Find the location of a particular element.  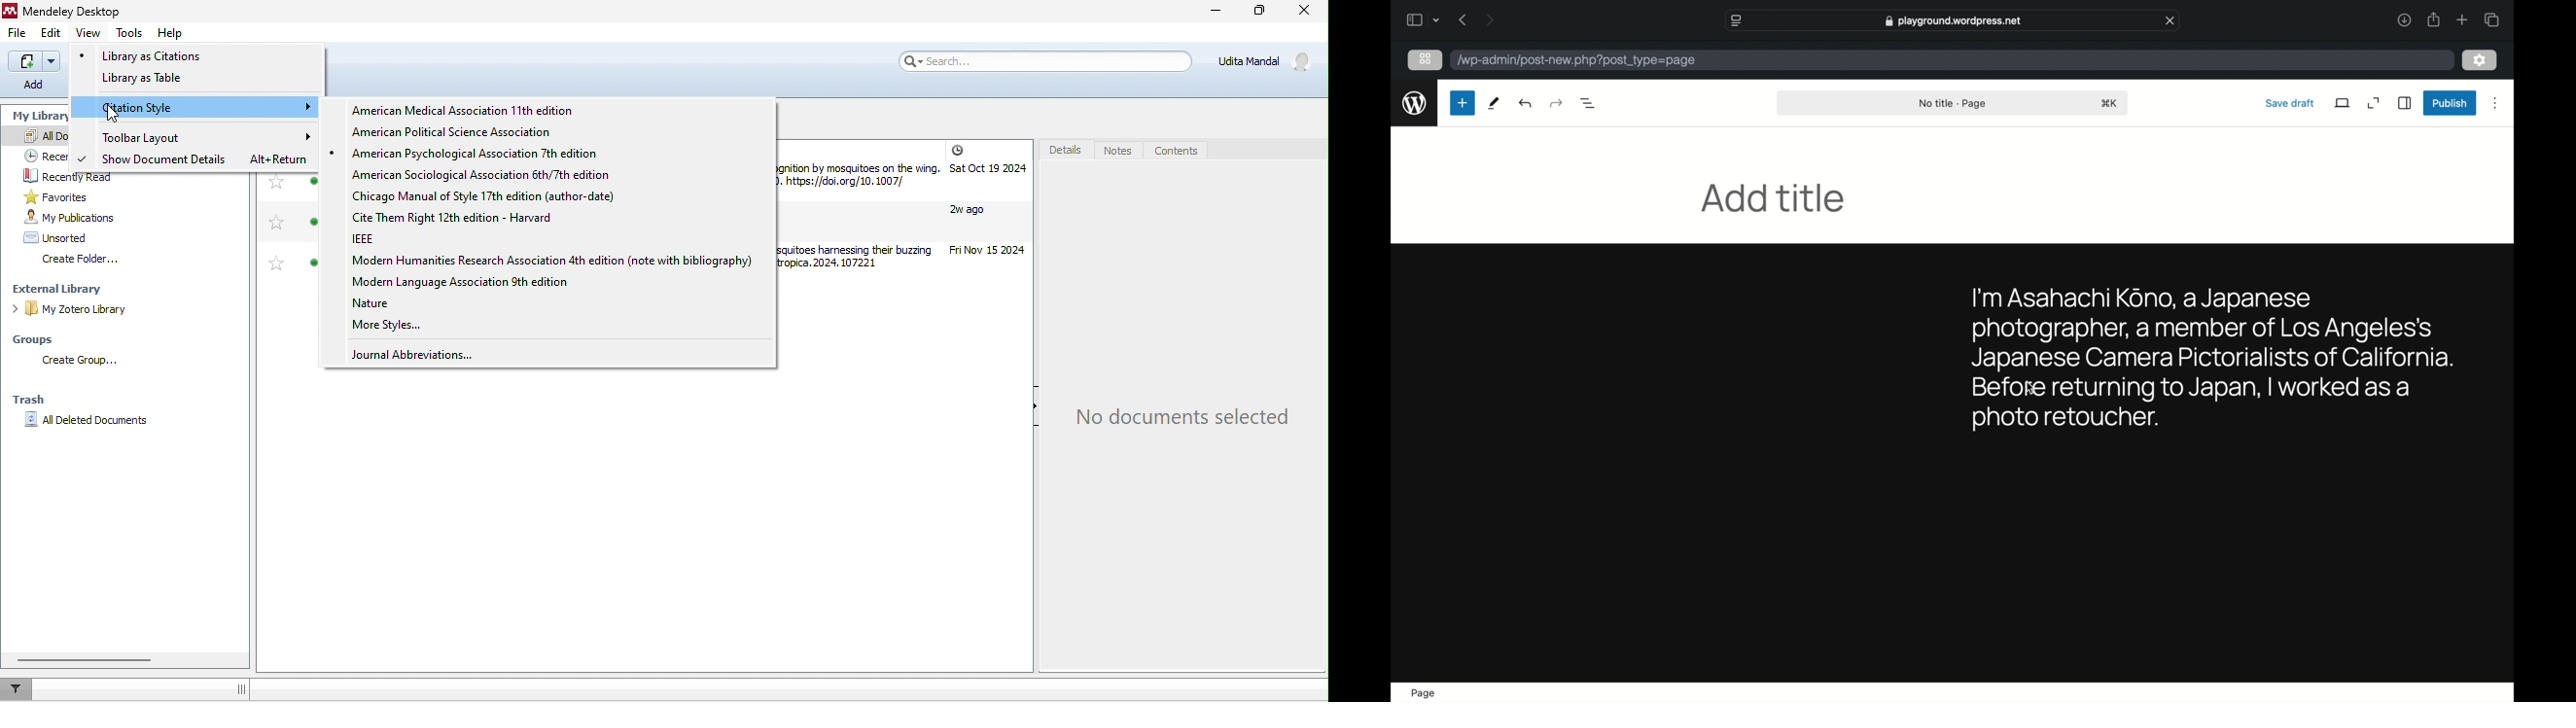

help is located at coordinates (169, 35).